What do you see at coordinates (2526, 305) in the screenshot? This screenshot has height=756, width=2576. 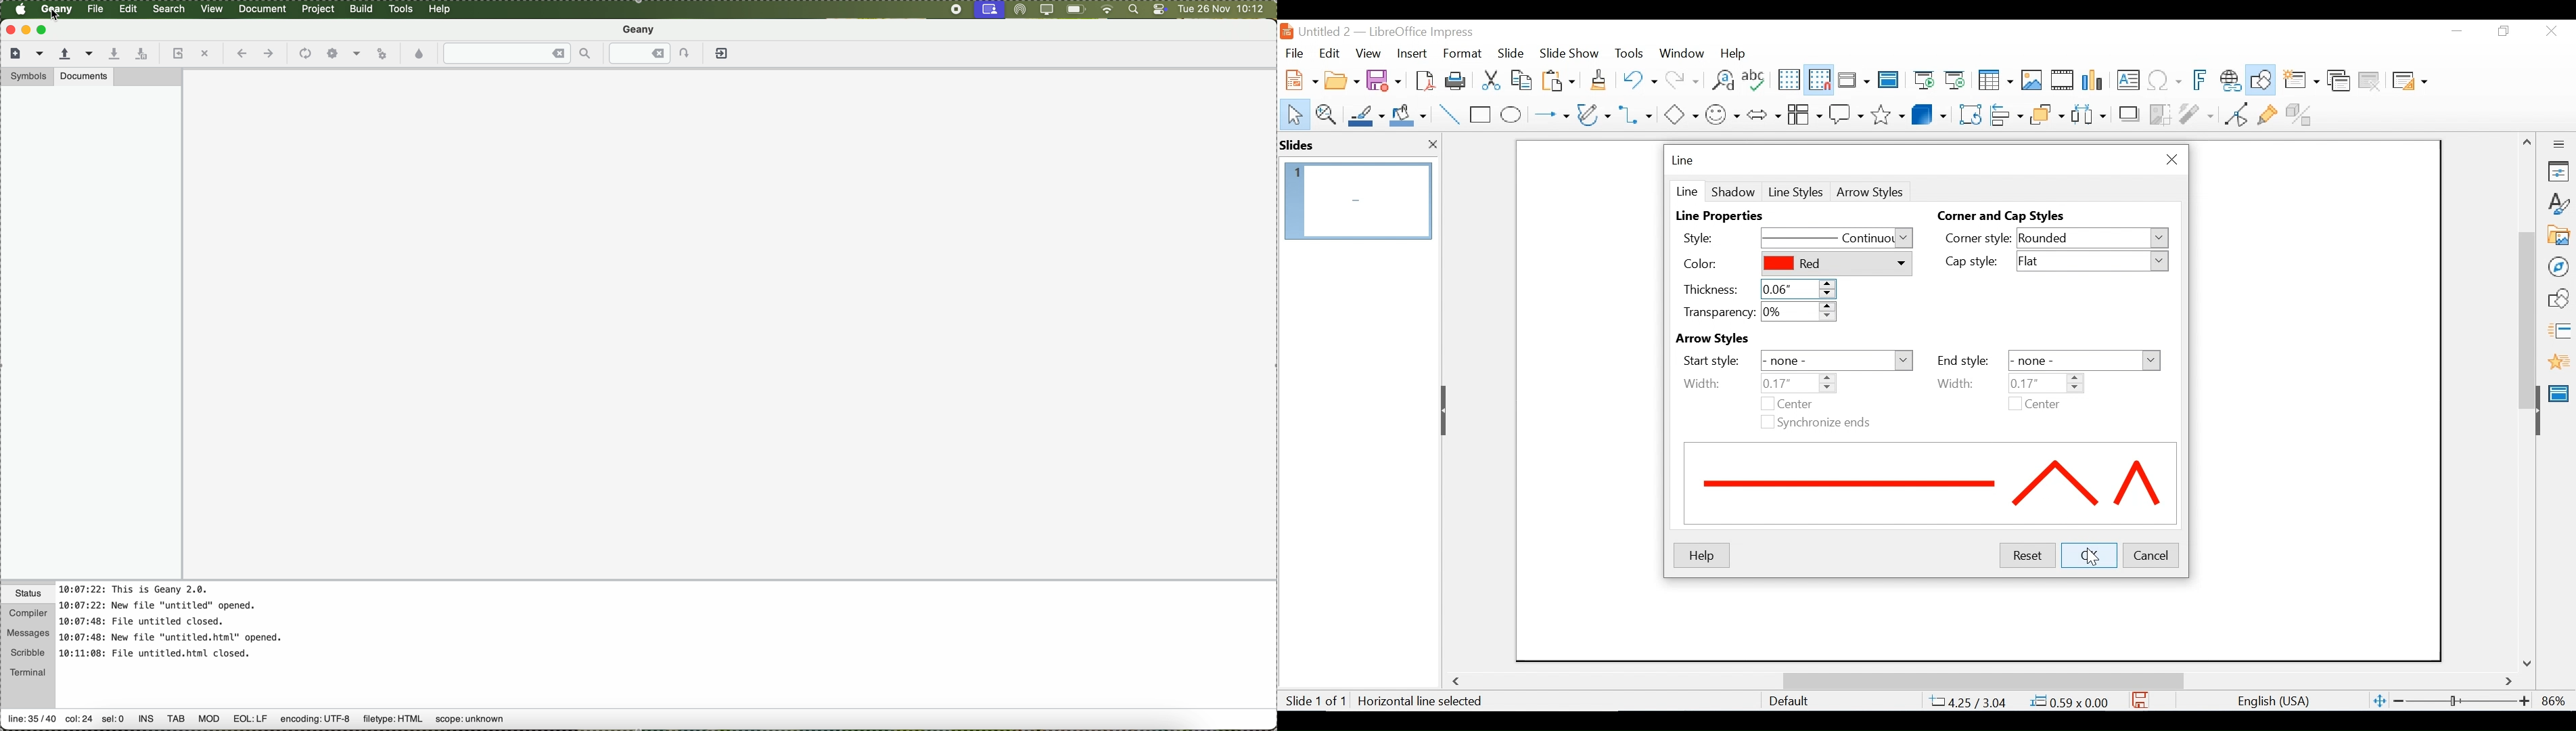 I see `Vertical Scrollbar` at bounding box center [2526, 305].